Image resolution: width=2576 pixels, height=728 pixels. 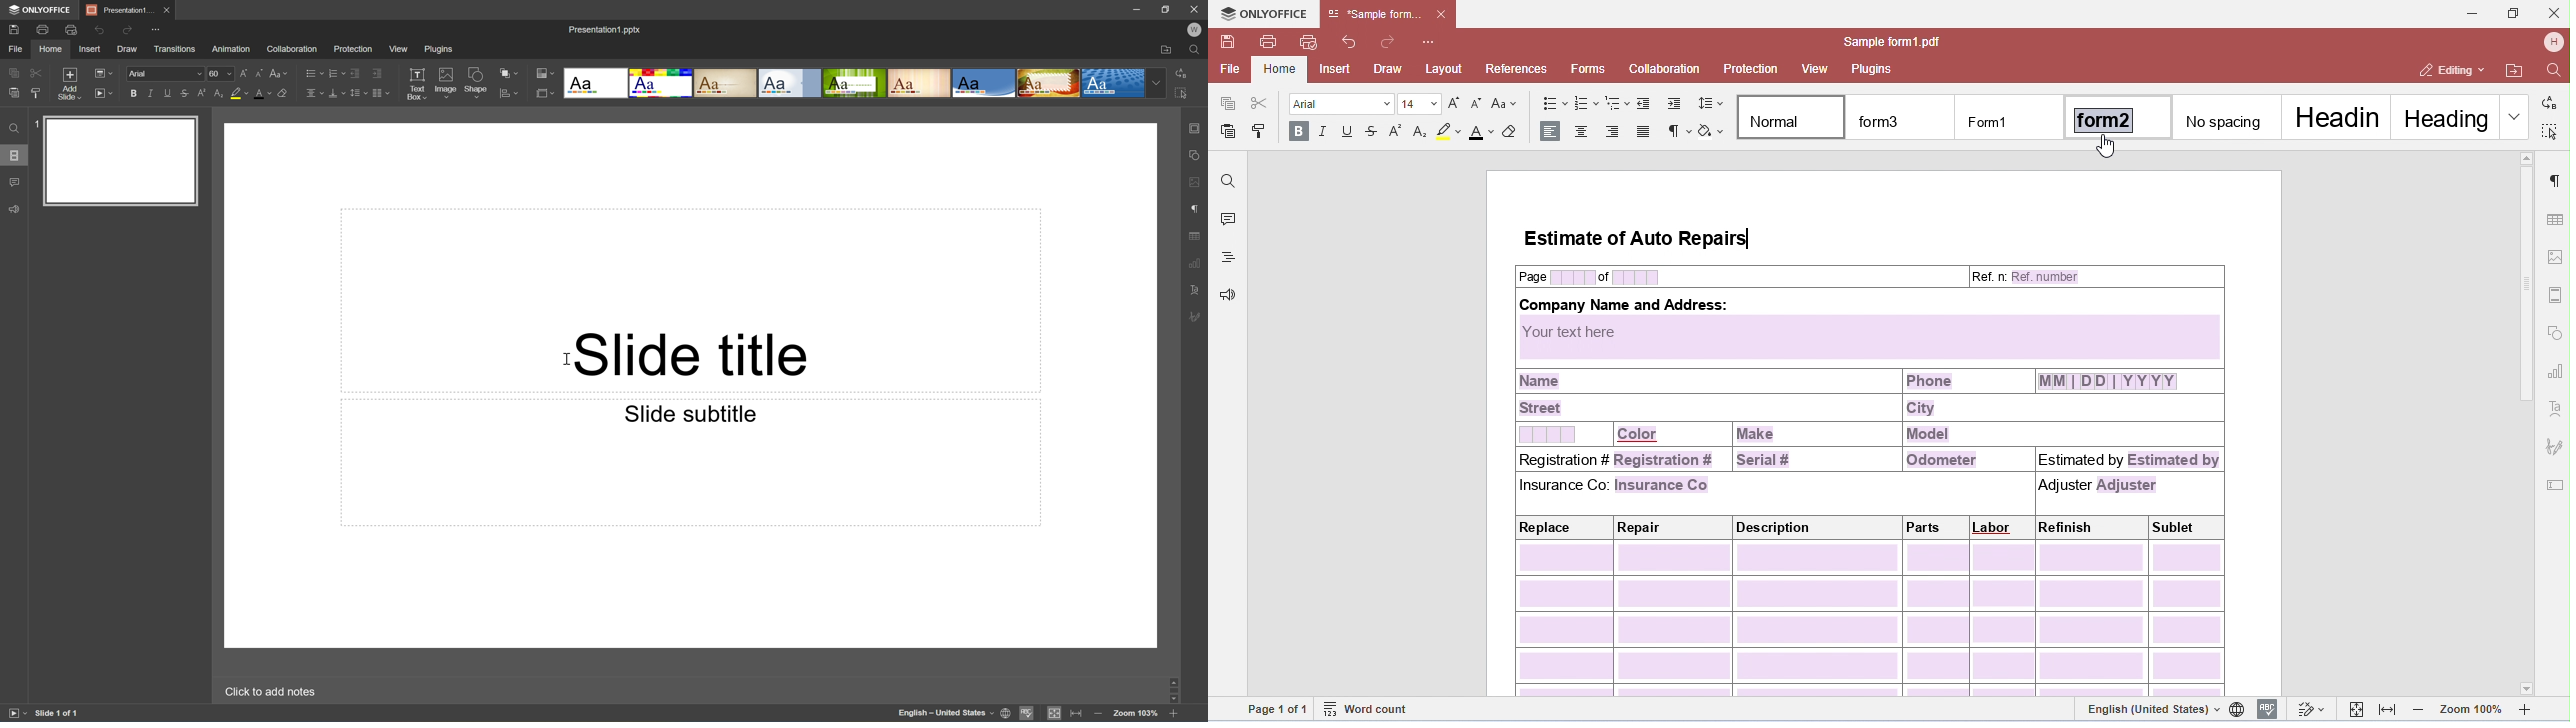 I want to click on Zoom in, so click(x=1173, y=715).